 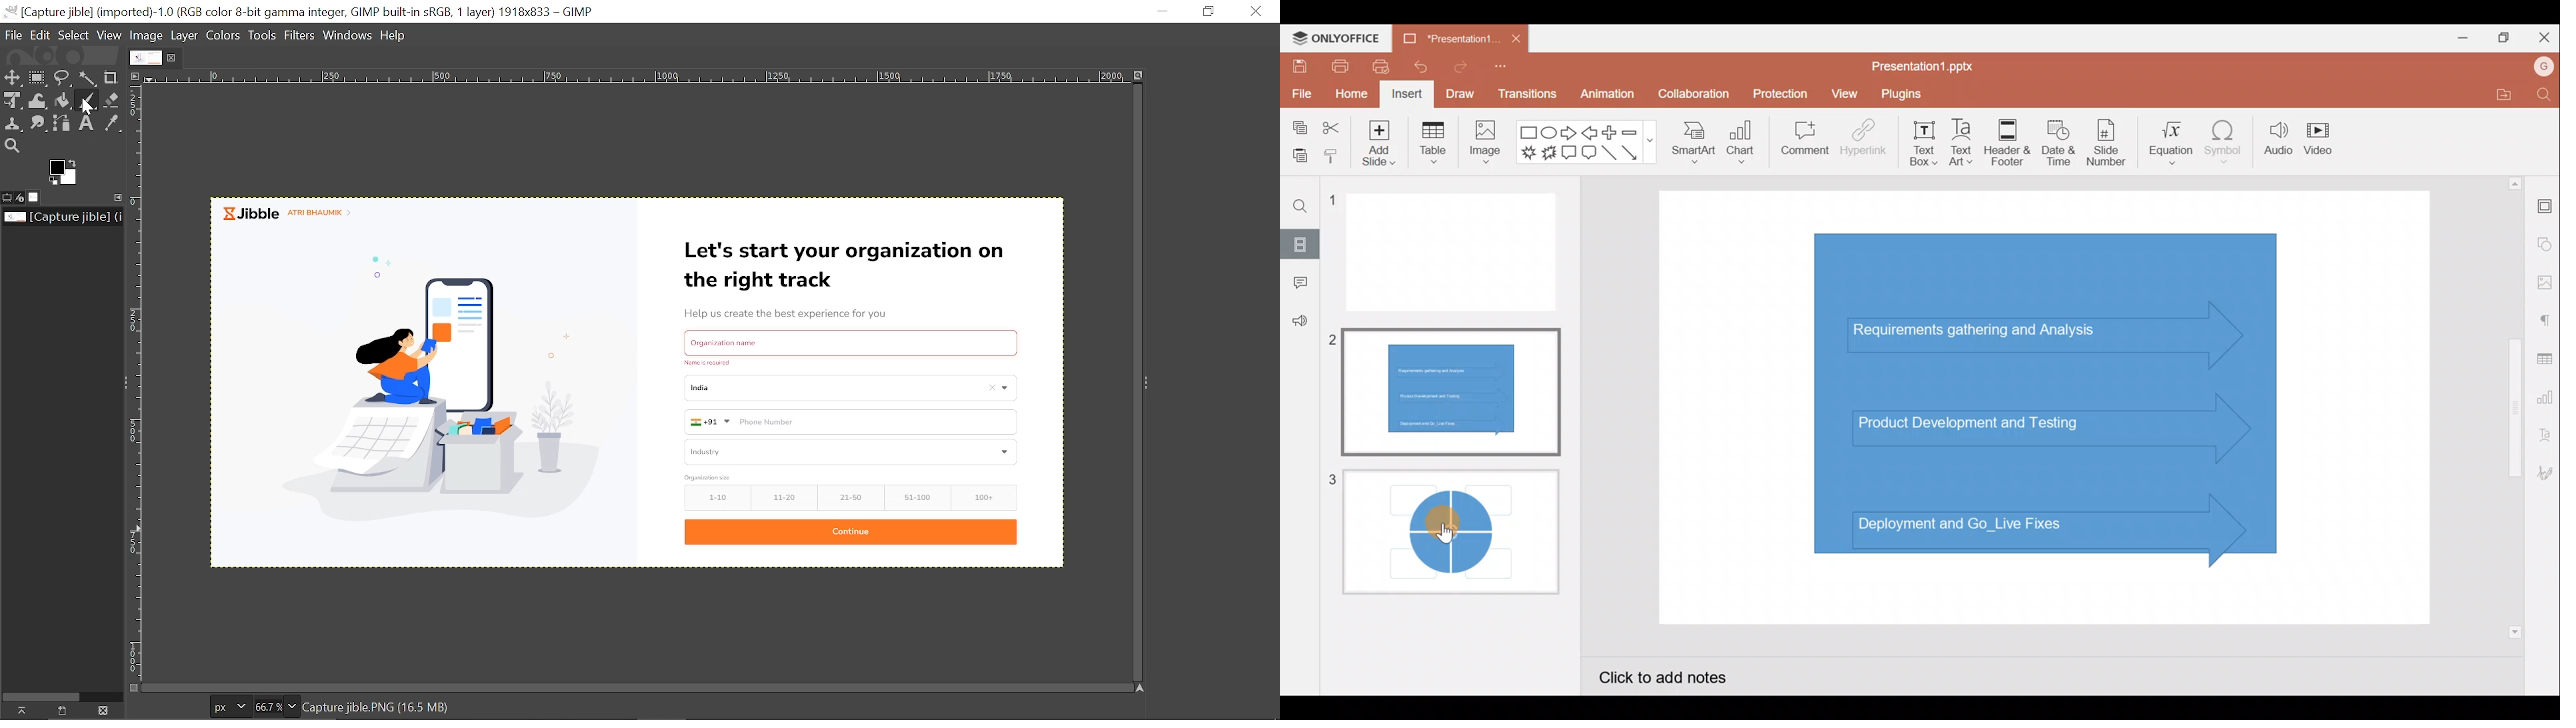 What do you see at coordinates (1692, 94) in the screenshot?
I see `Collaboration` at bounding box center [1692, 94].